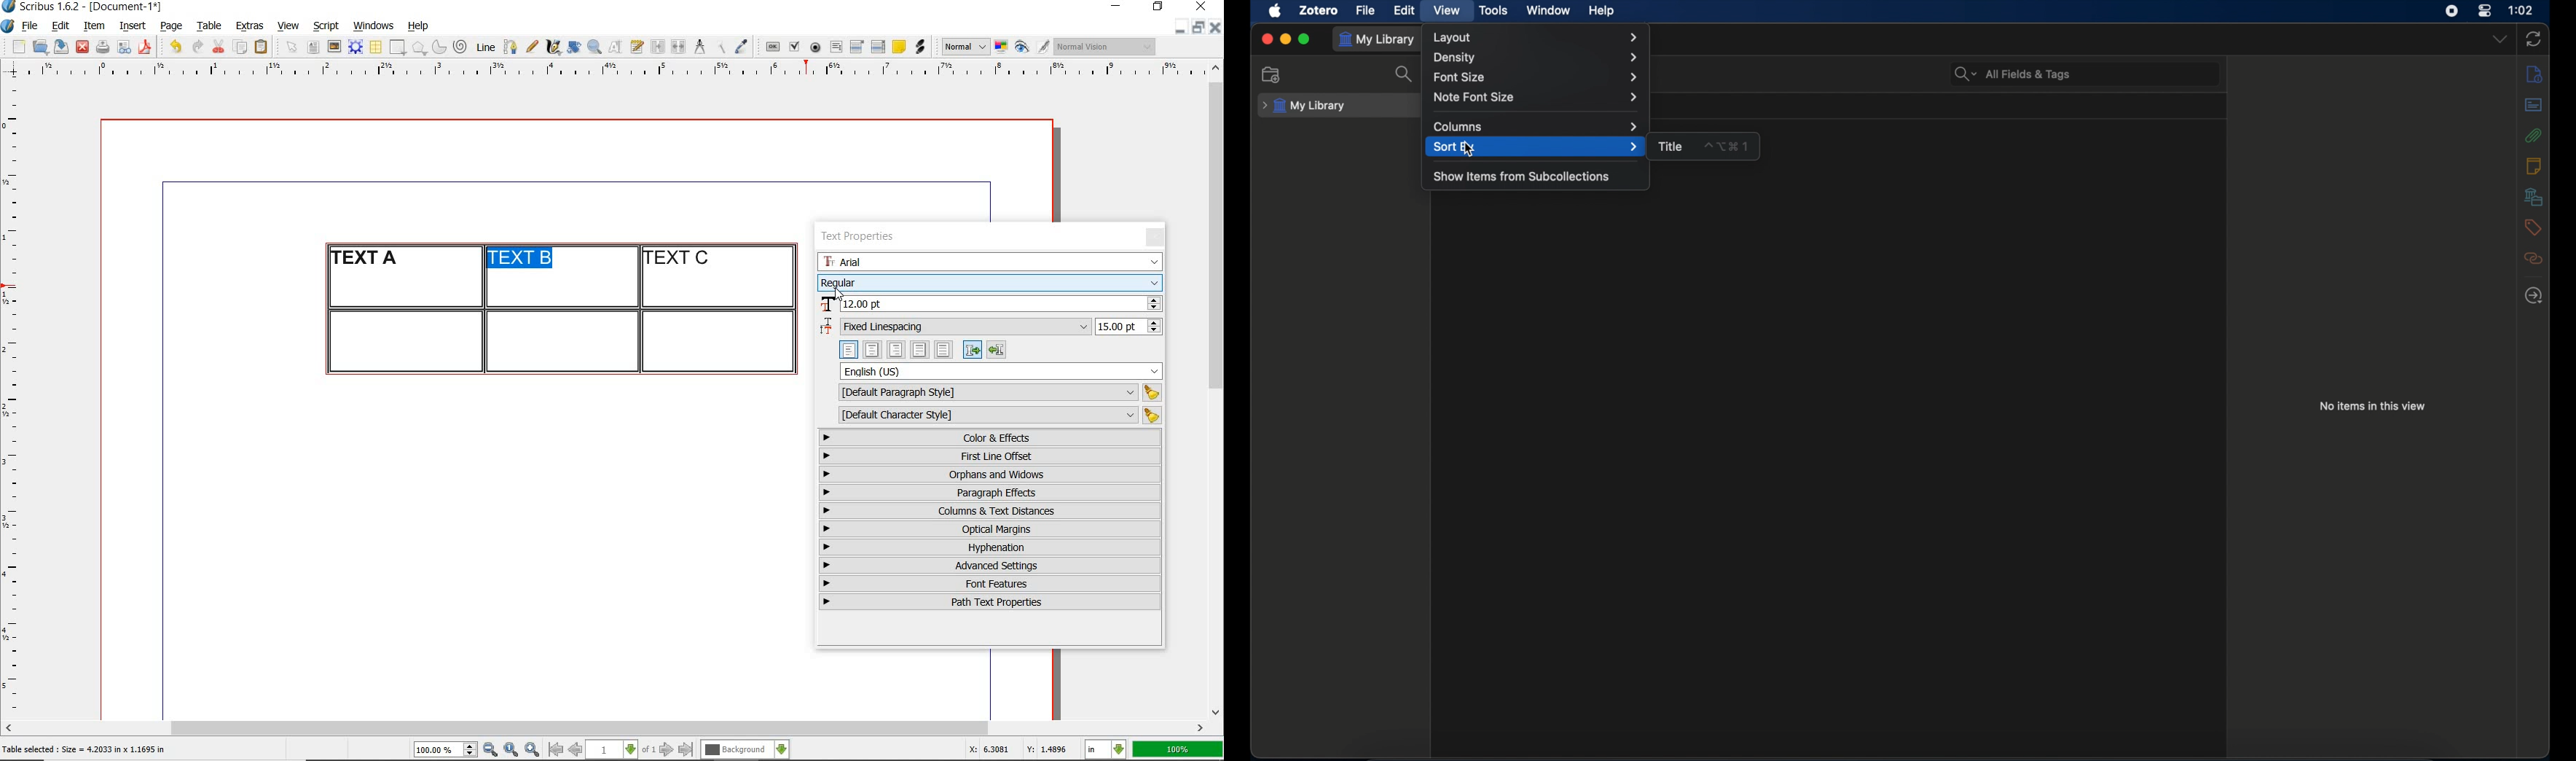 Image resolution: width=2576 pixels, height=784 pixels. I want to click on sync, so click(2534, 39).